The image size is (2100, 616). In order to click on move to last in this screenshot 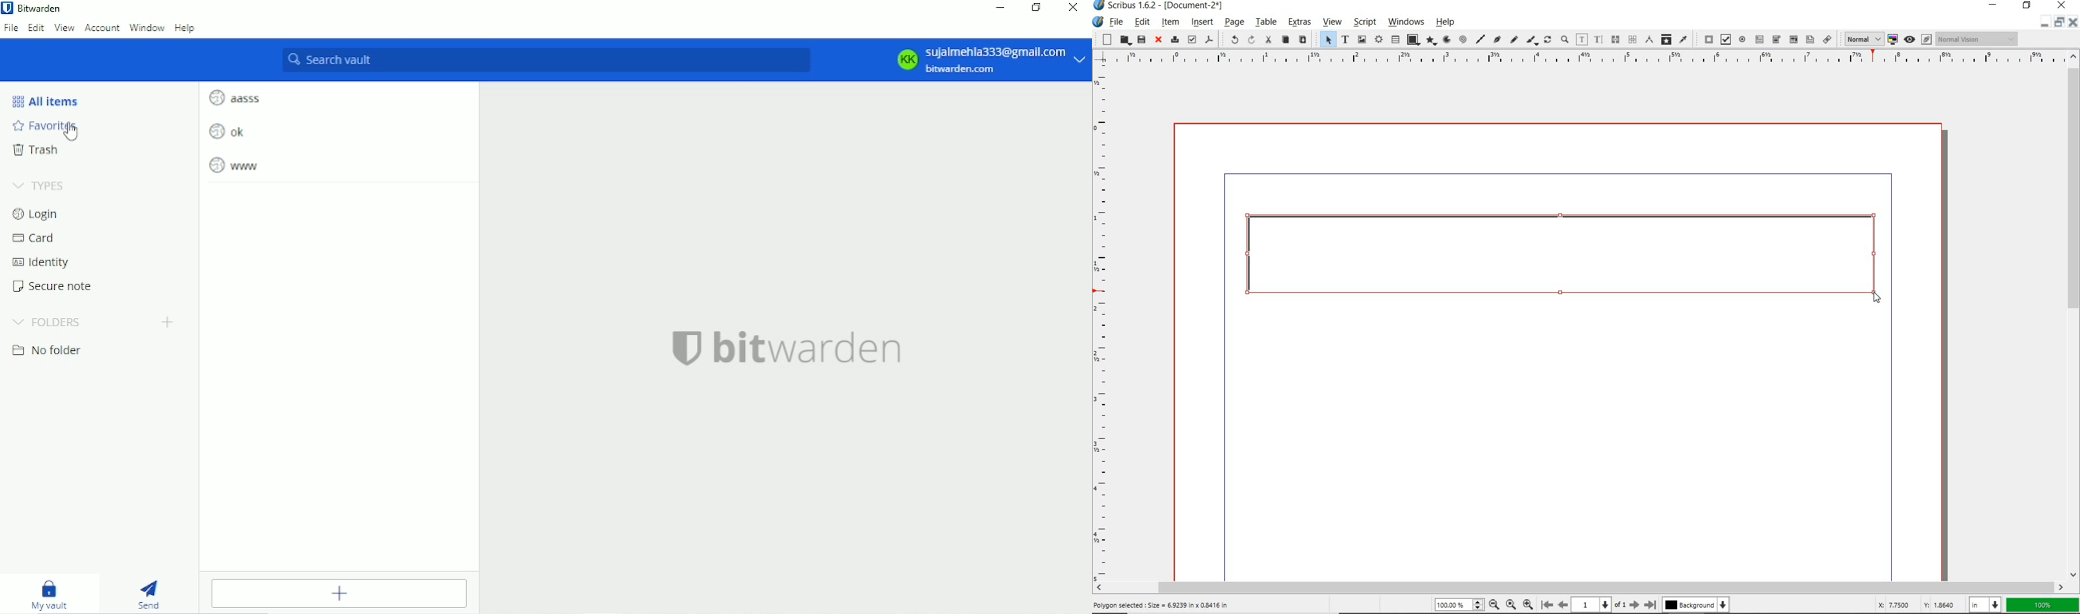, I will do `click(1652, 603)`.